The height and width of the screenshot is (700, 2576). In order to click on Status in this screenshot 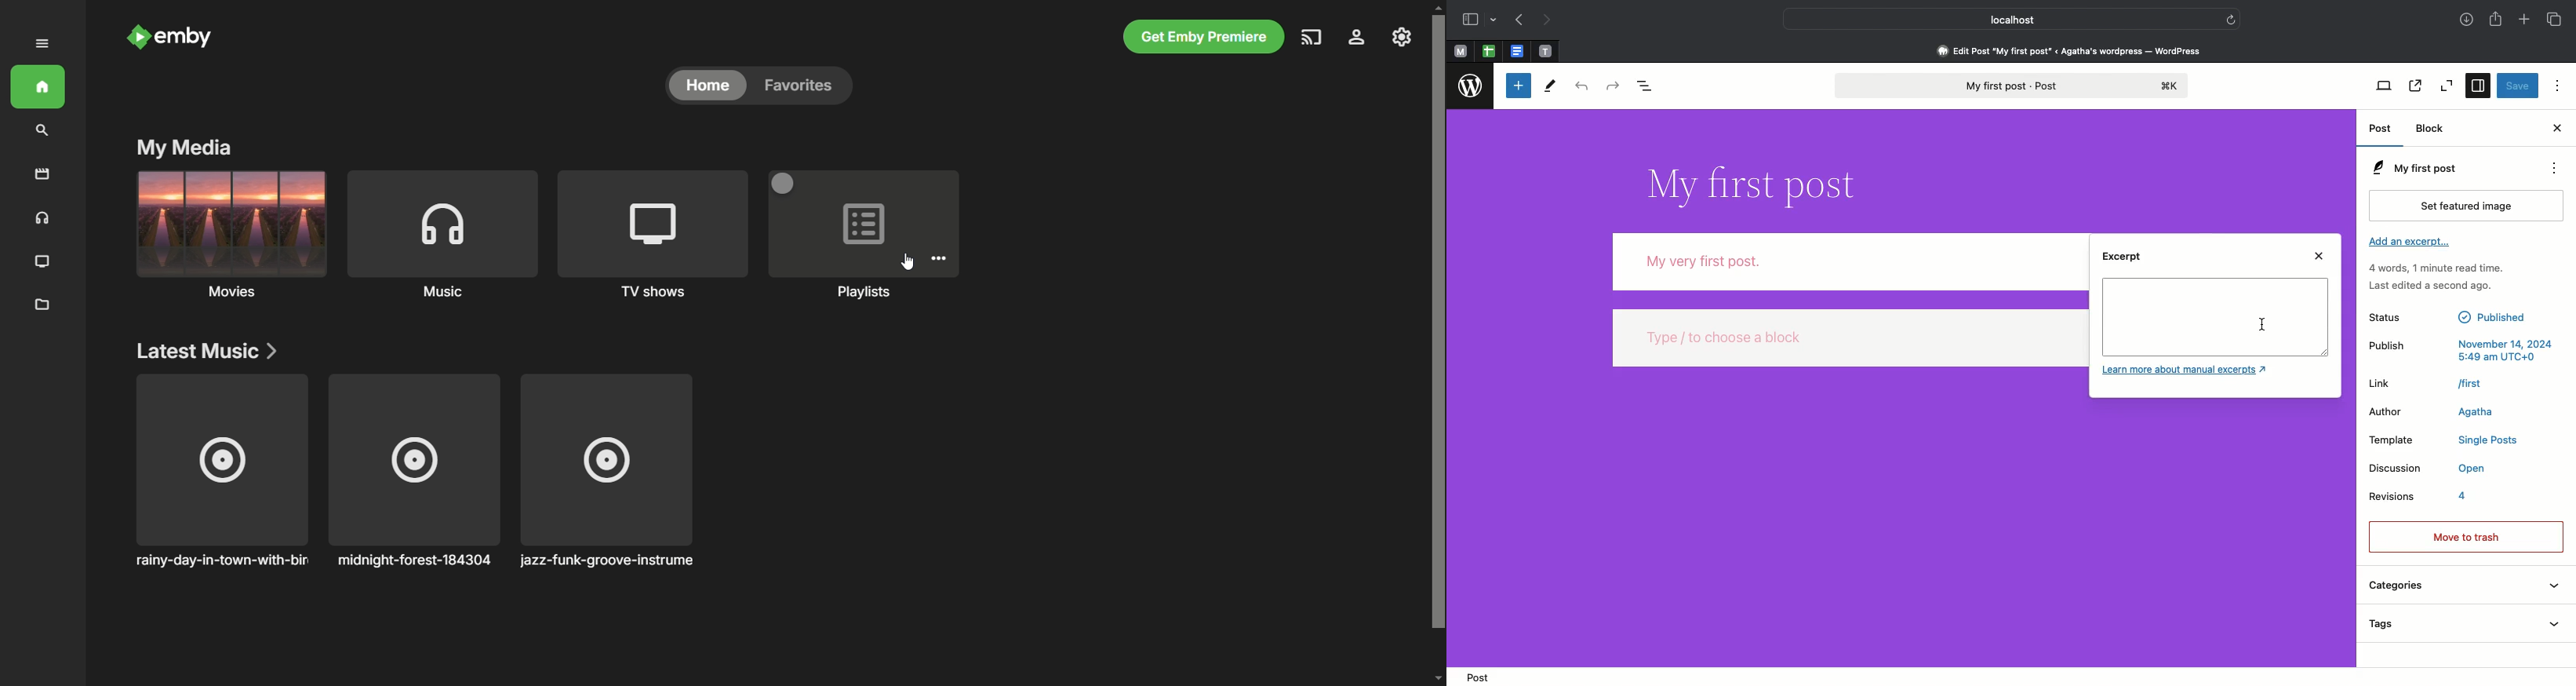, I will do `click(2450, 316)`.